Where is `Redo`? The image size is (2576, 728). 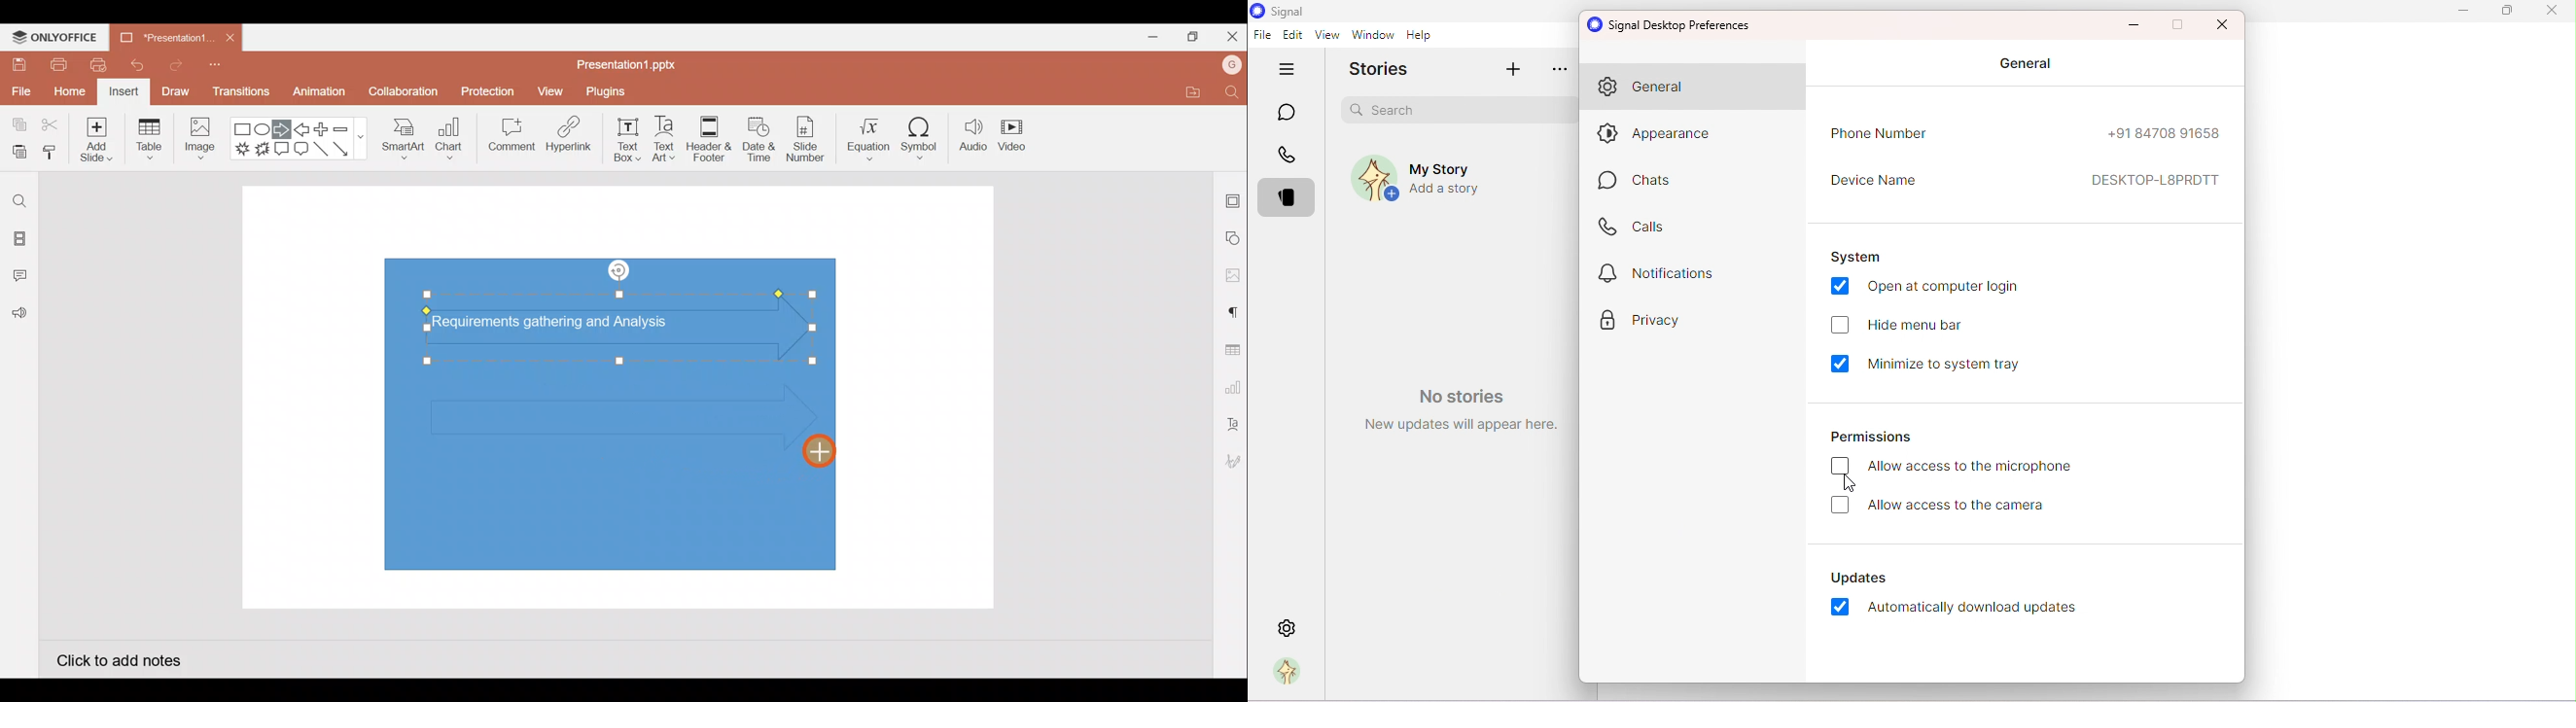 Redo is located at coordinates (171, 64).